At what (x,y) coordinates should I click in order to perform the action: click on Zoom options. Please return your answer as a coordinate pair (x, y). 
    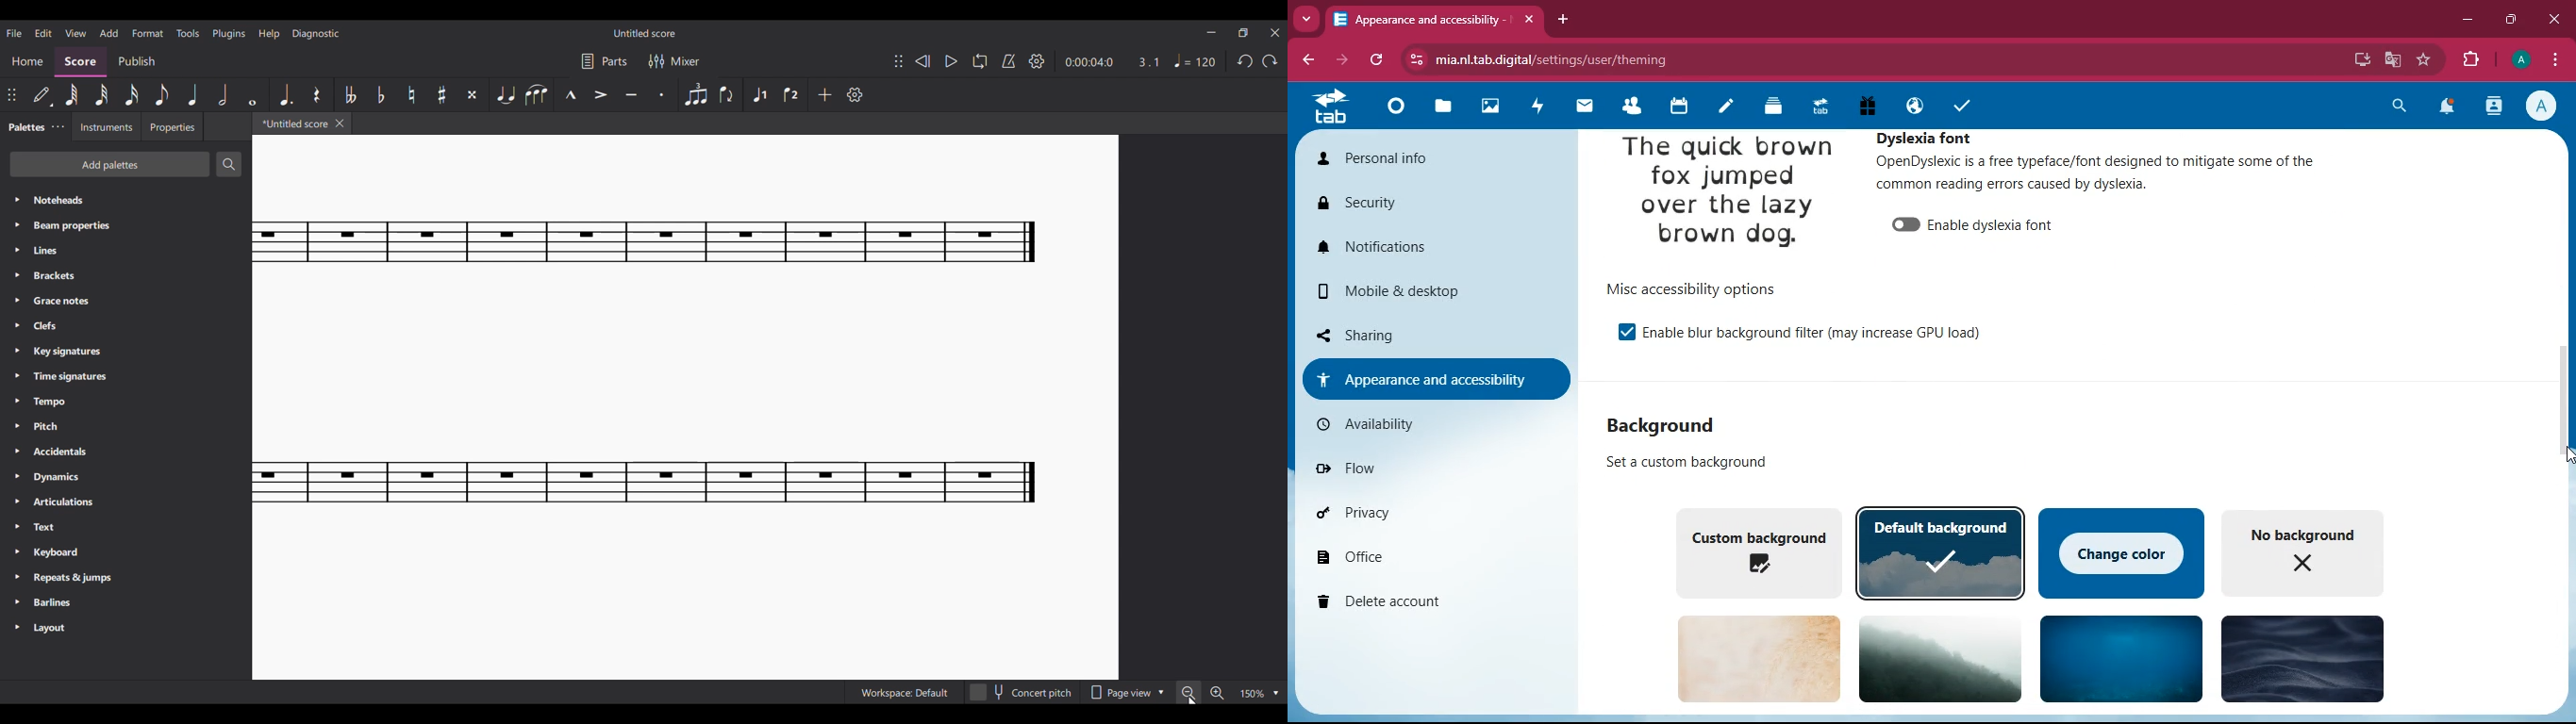
    Looking at the image, I should click on (1259, 693).